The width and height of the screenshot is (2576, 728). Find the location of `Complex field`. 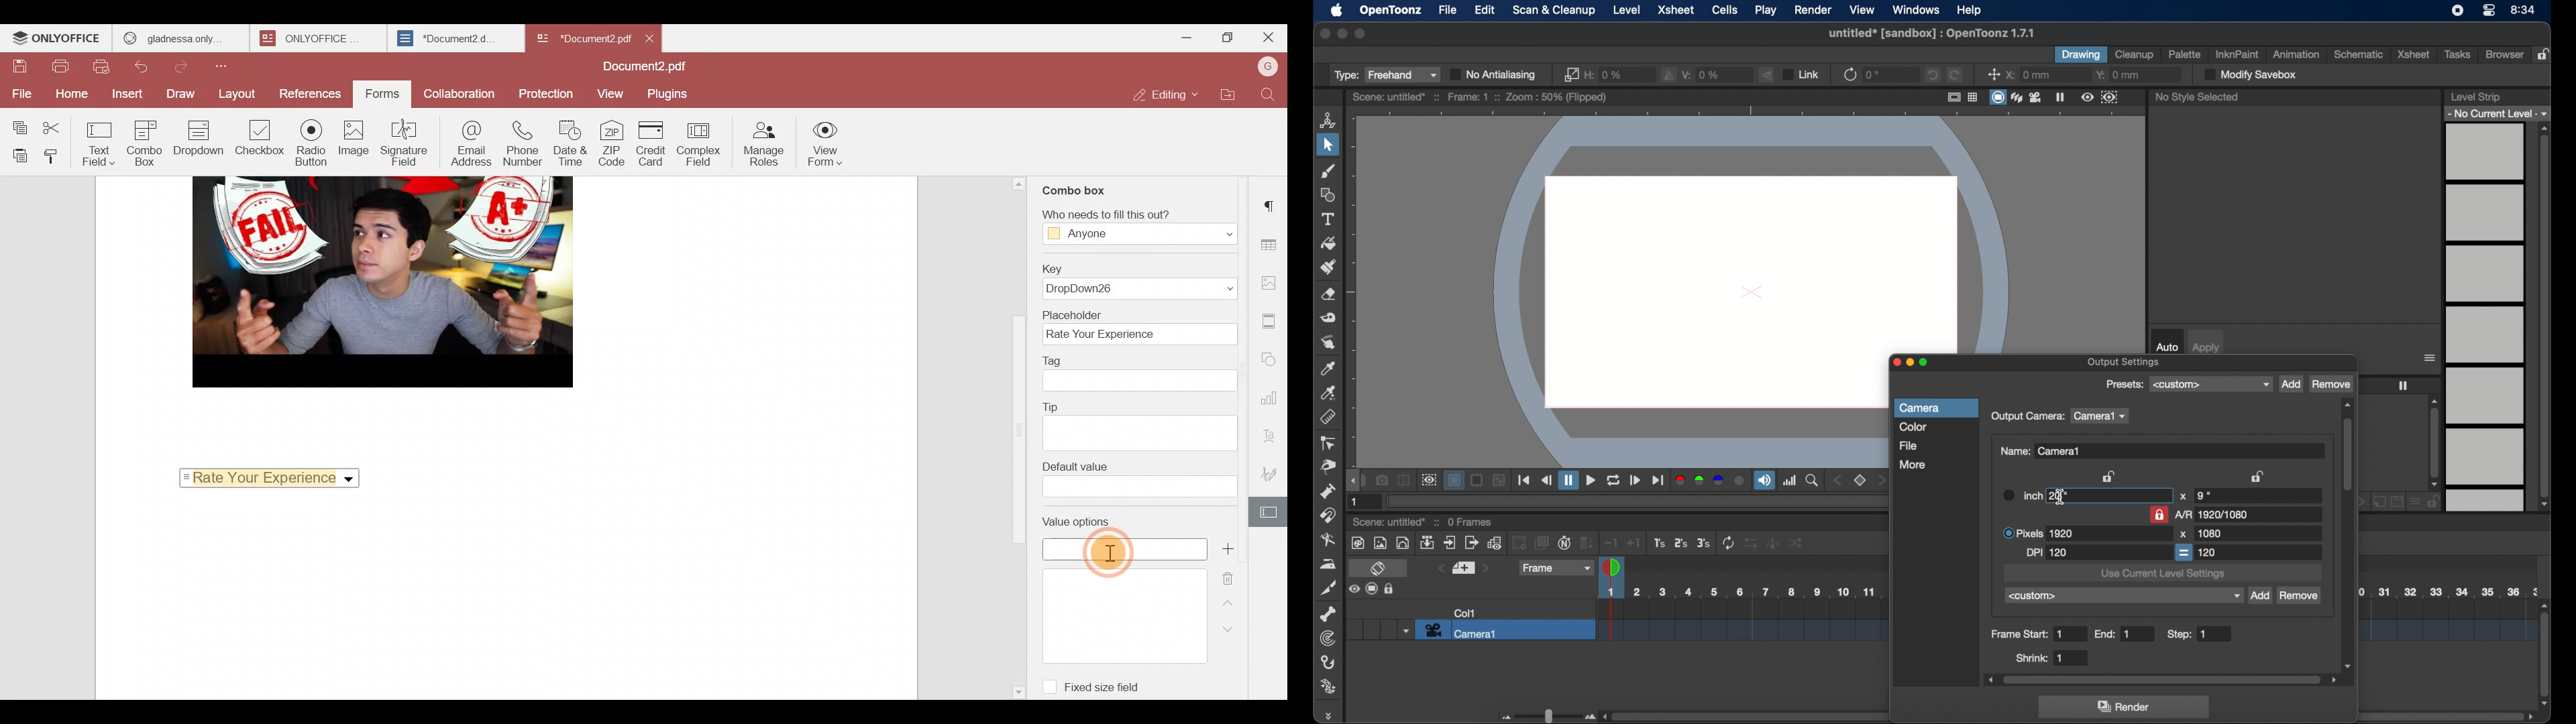

Complex field is located at coordinates (700, 146).